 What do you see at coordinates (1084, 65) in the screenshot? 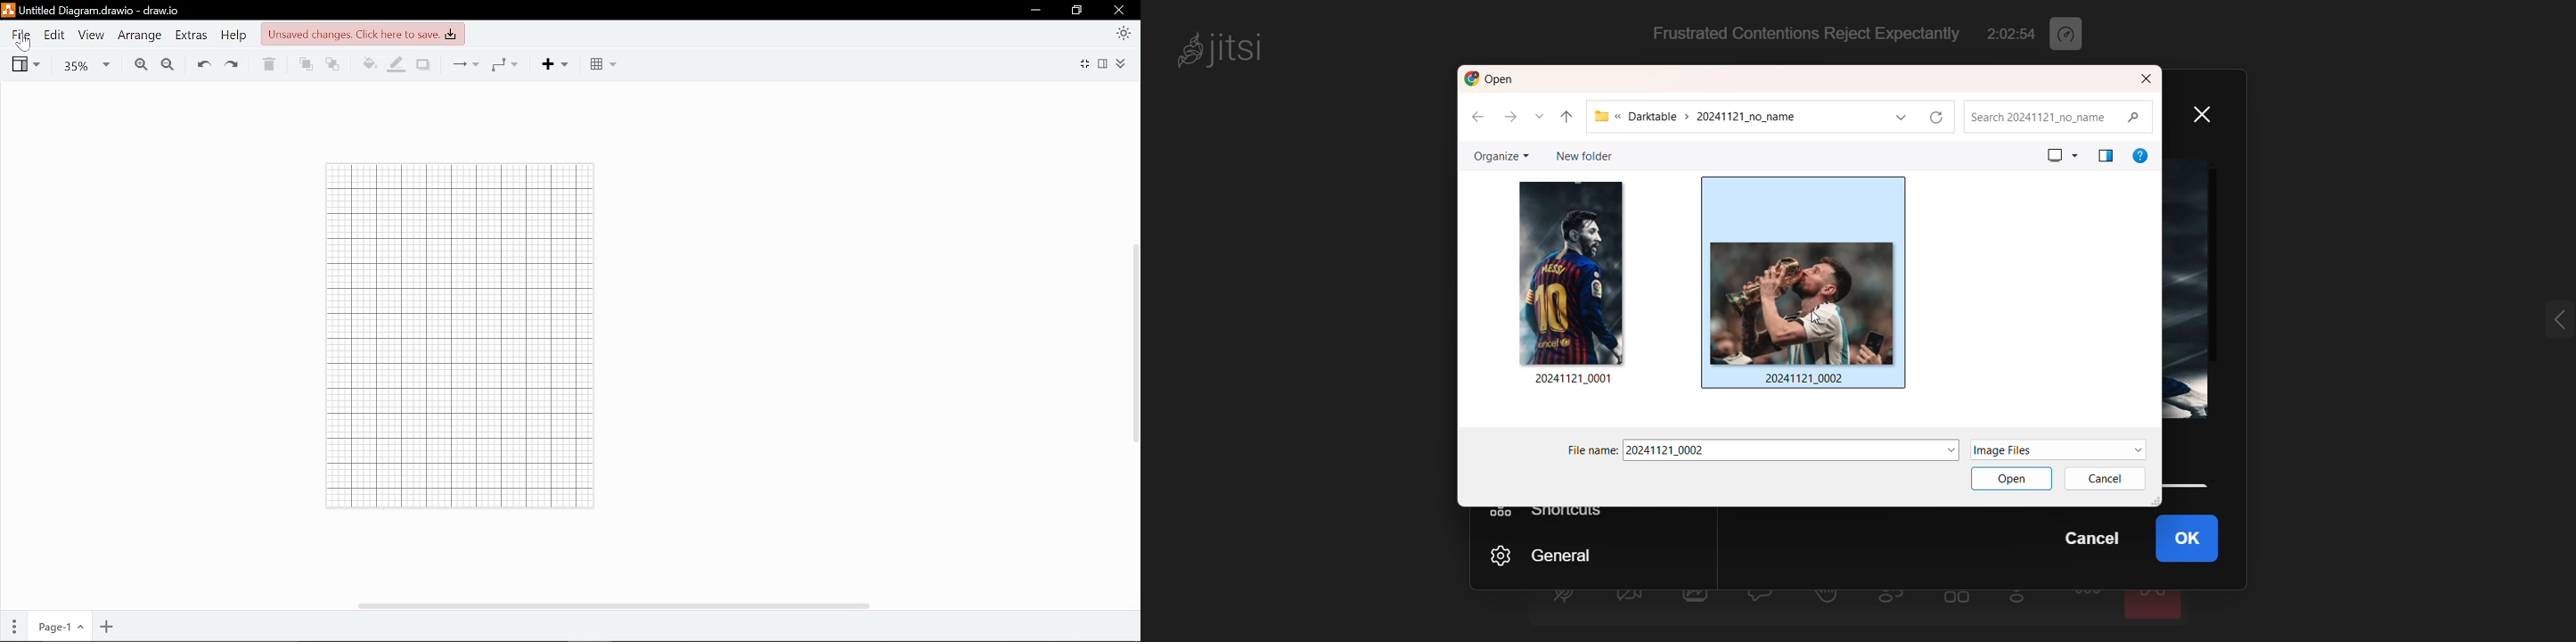
I see `Full screen` at bounding box center [1084, 65].